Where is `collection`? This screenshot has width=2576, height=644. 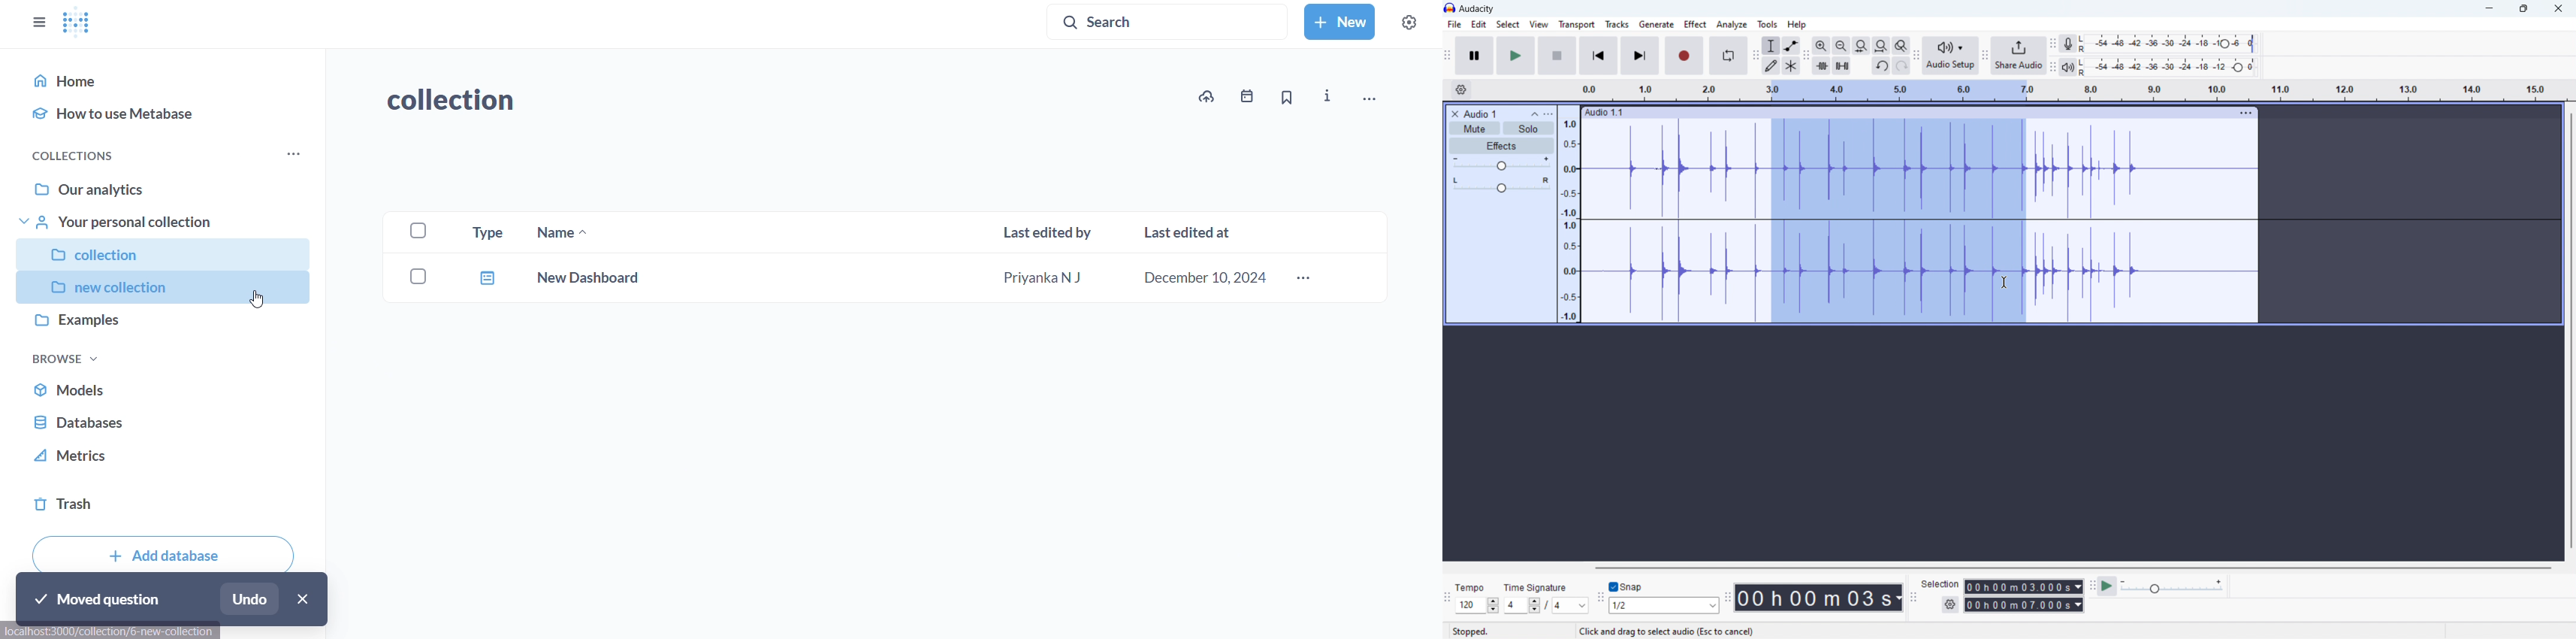 collection is located at coordinates (163, 251).